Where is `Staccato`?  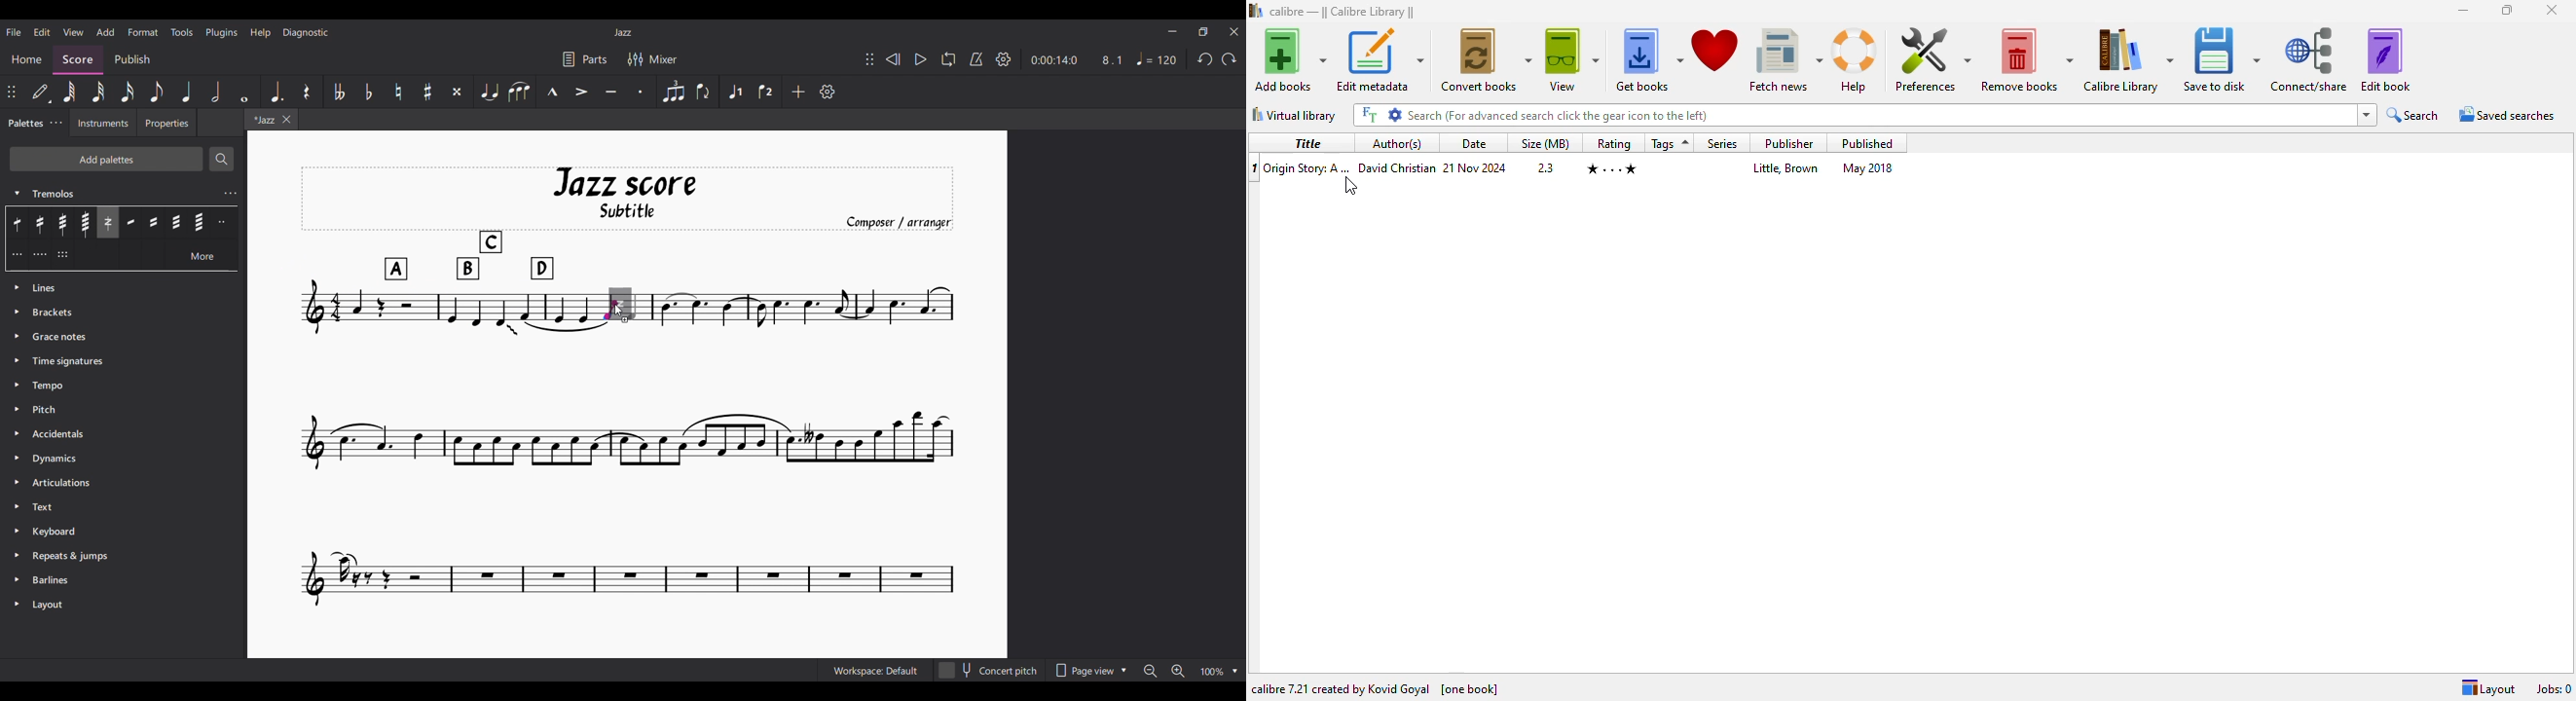
Staccato is located at coordinates (641, 92).